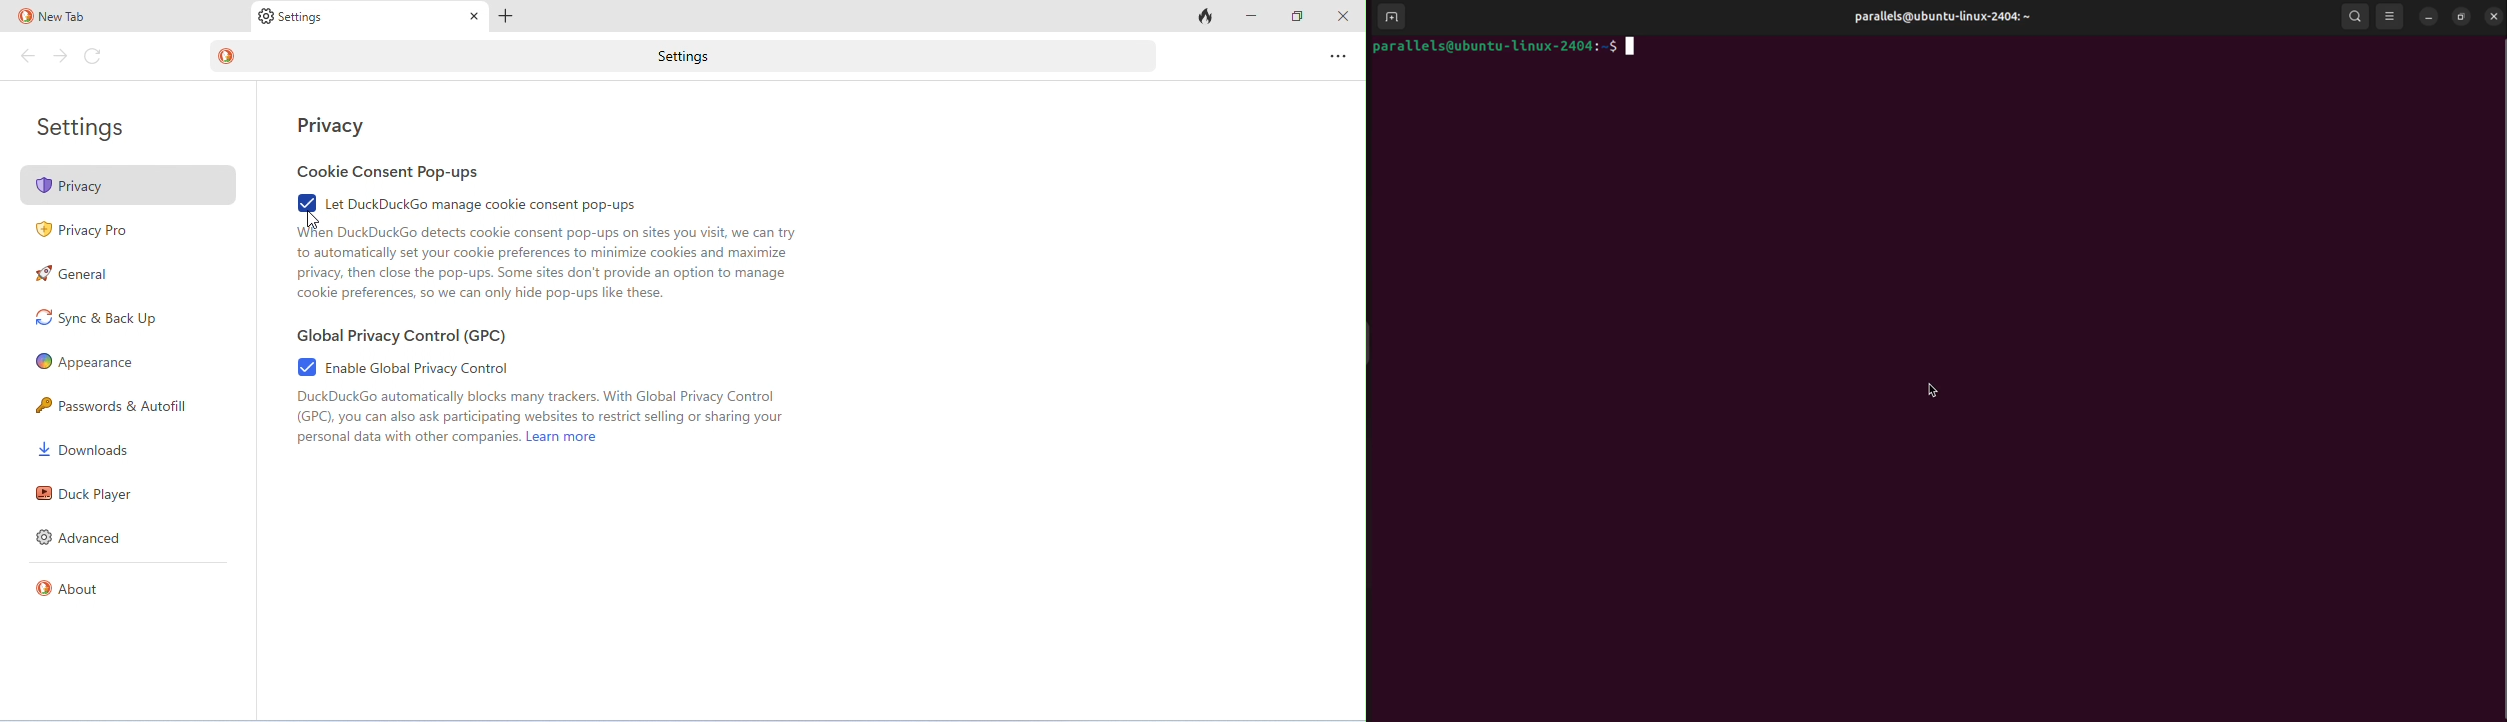 This screenshot has height=728, width=2520. I want to click on privacy, so click(129, 184).